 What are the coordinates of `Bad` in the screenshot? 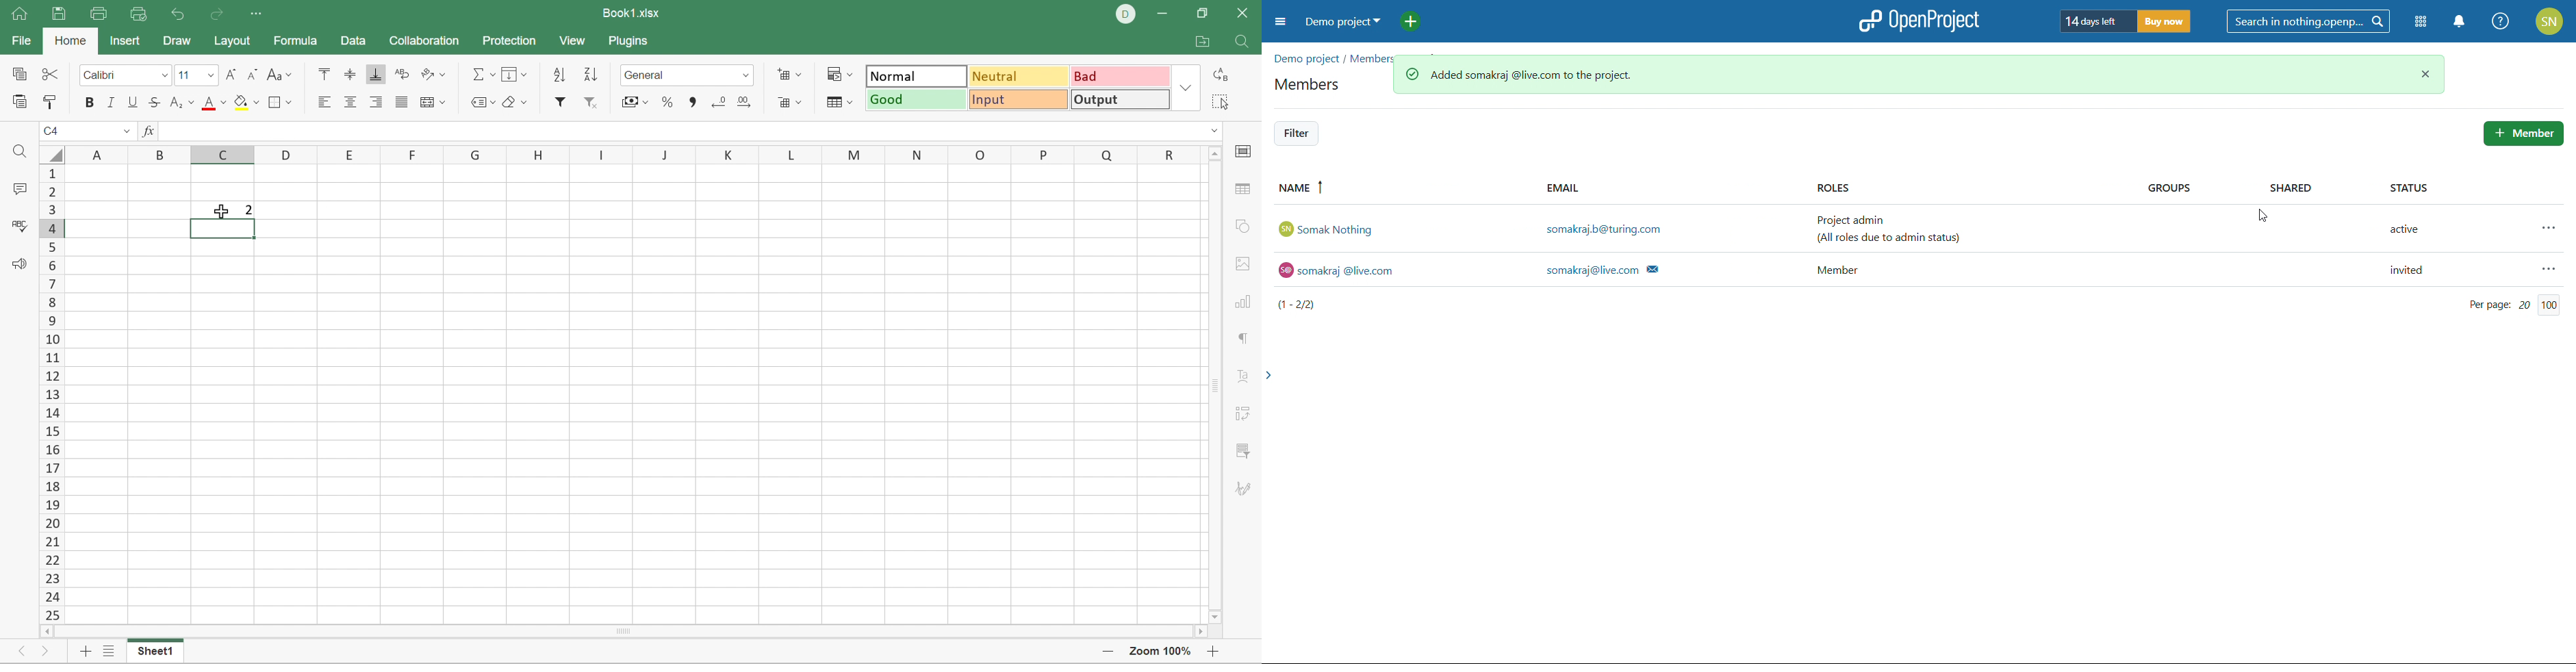 It's located at (1120, 76).